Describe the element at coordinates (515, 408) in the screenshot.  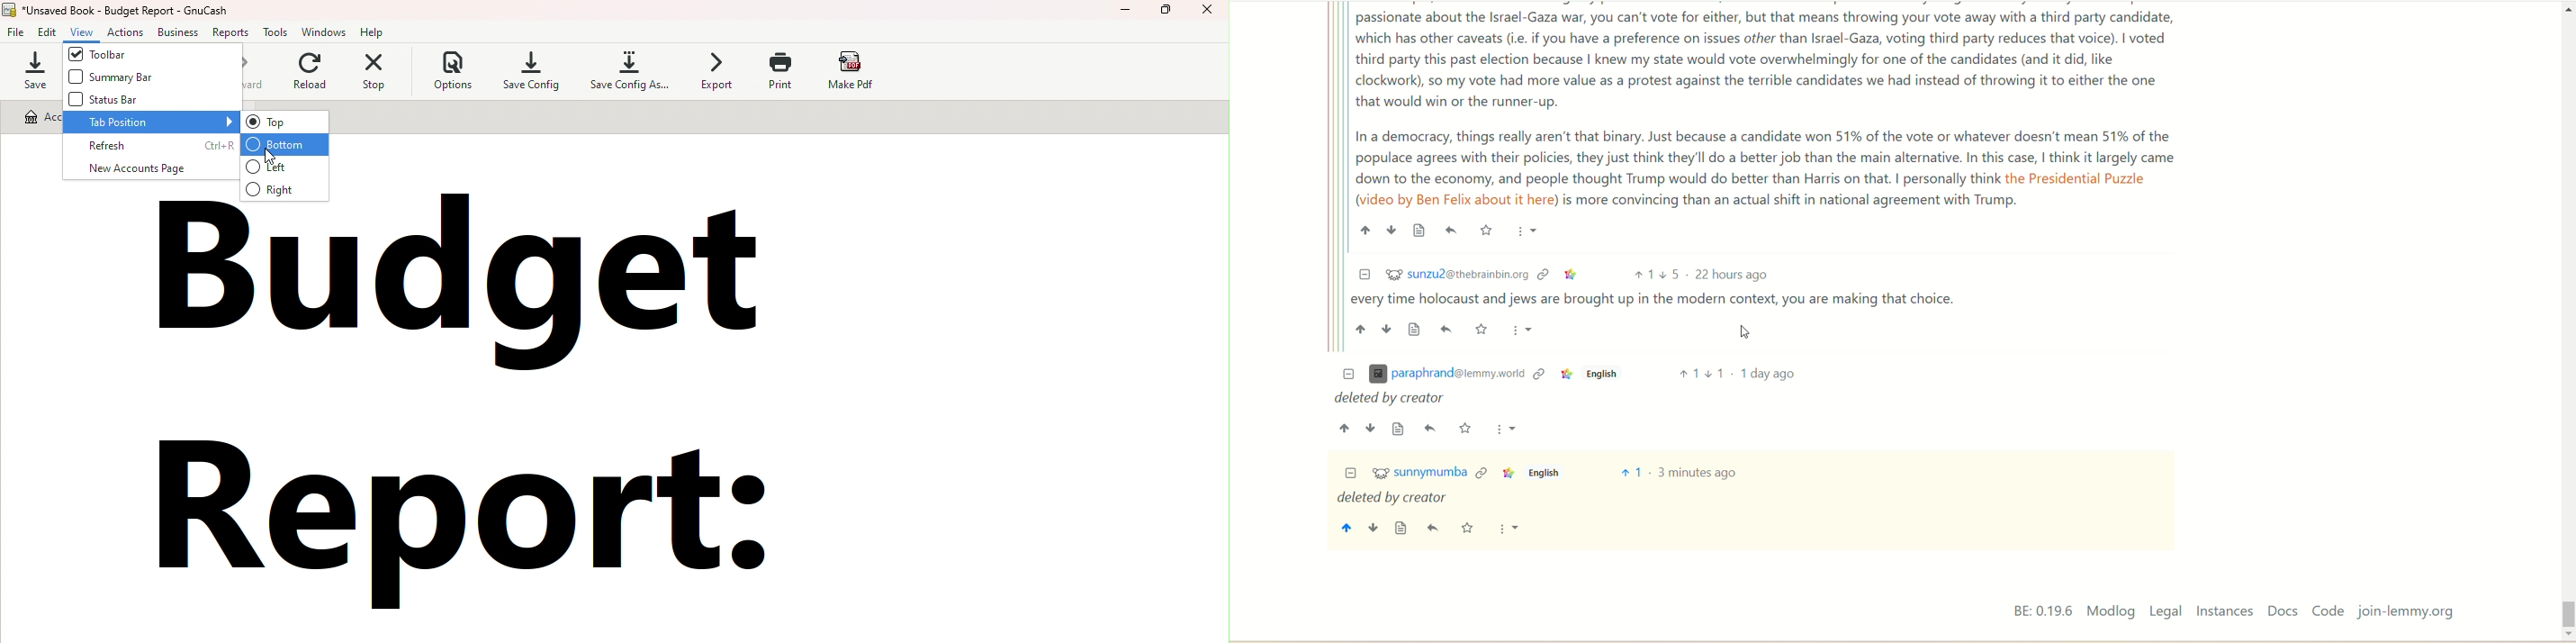
I see `Text` at that location.